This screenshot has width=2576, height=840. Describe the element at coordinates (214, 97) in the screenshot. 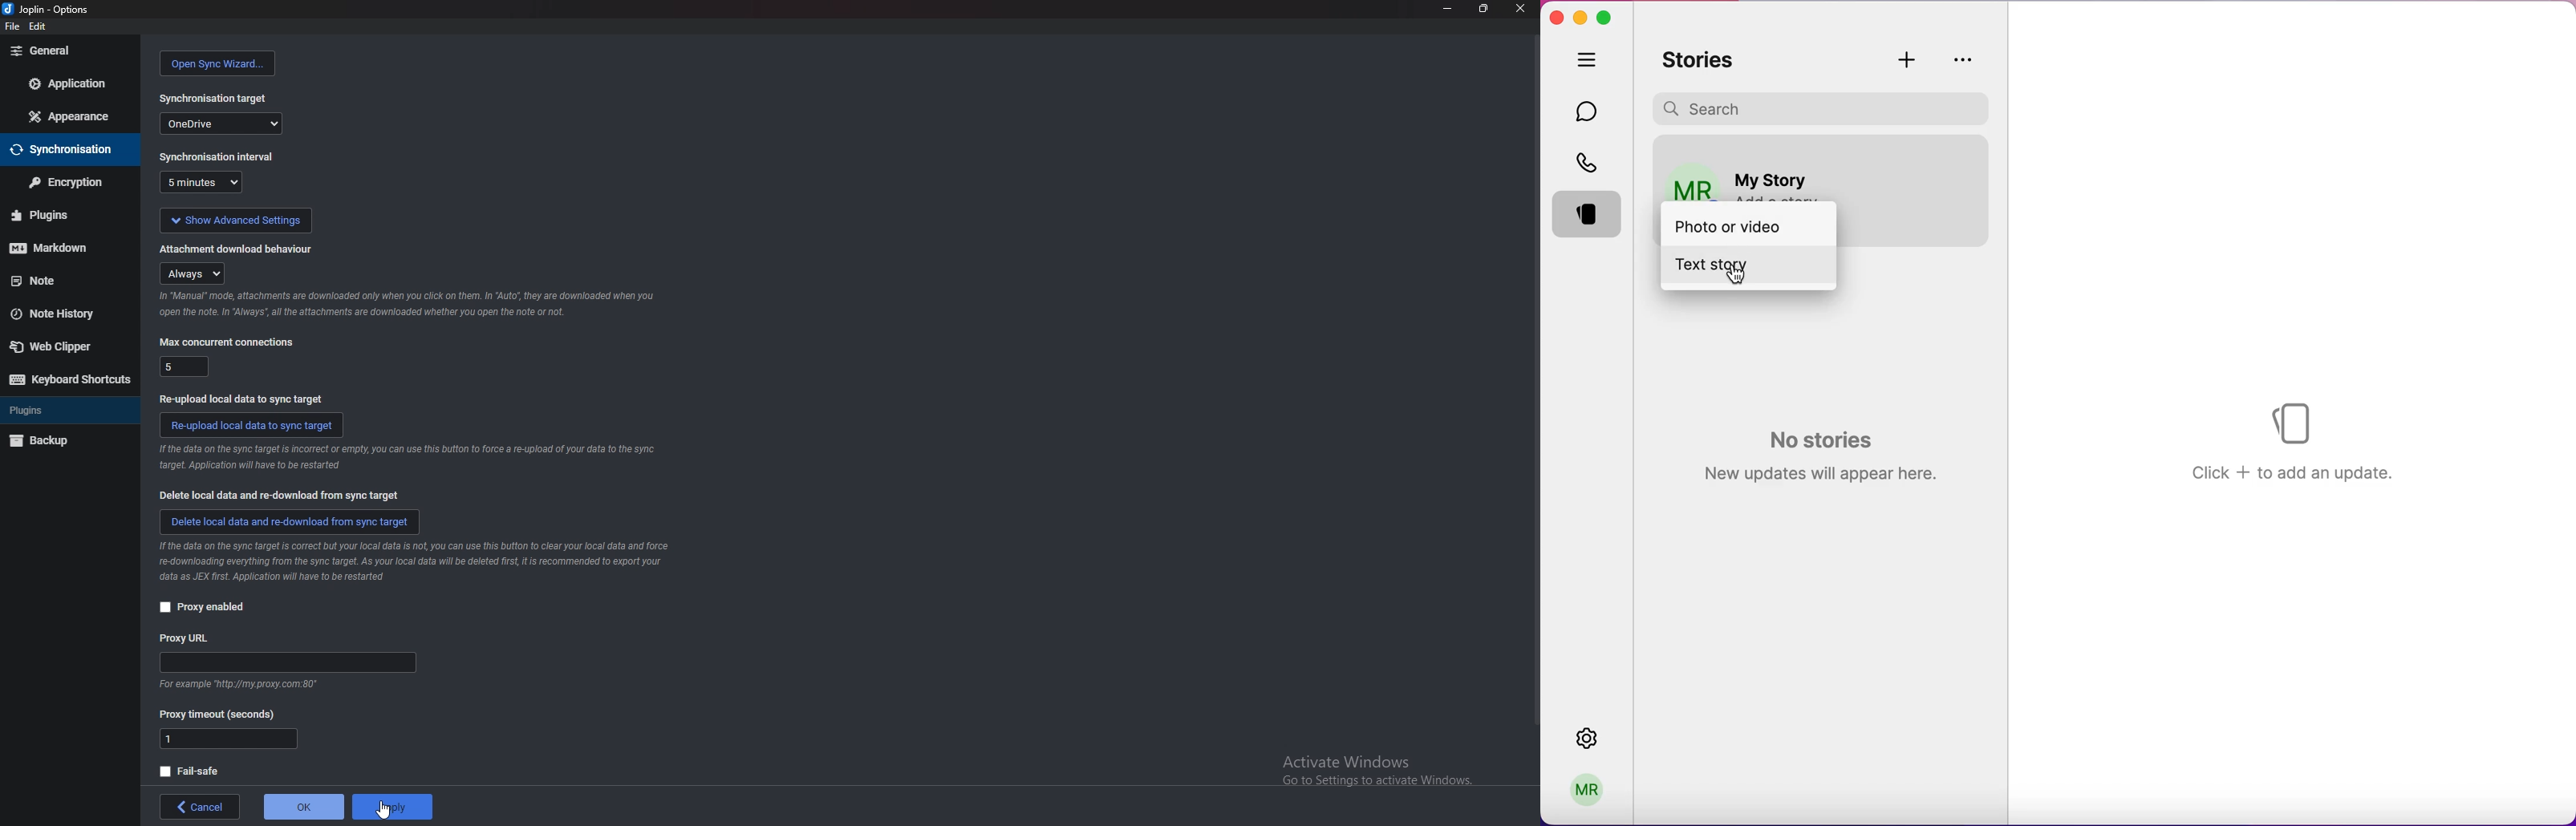

I see `sync target` at that location.